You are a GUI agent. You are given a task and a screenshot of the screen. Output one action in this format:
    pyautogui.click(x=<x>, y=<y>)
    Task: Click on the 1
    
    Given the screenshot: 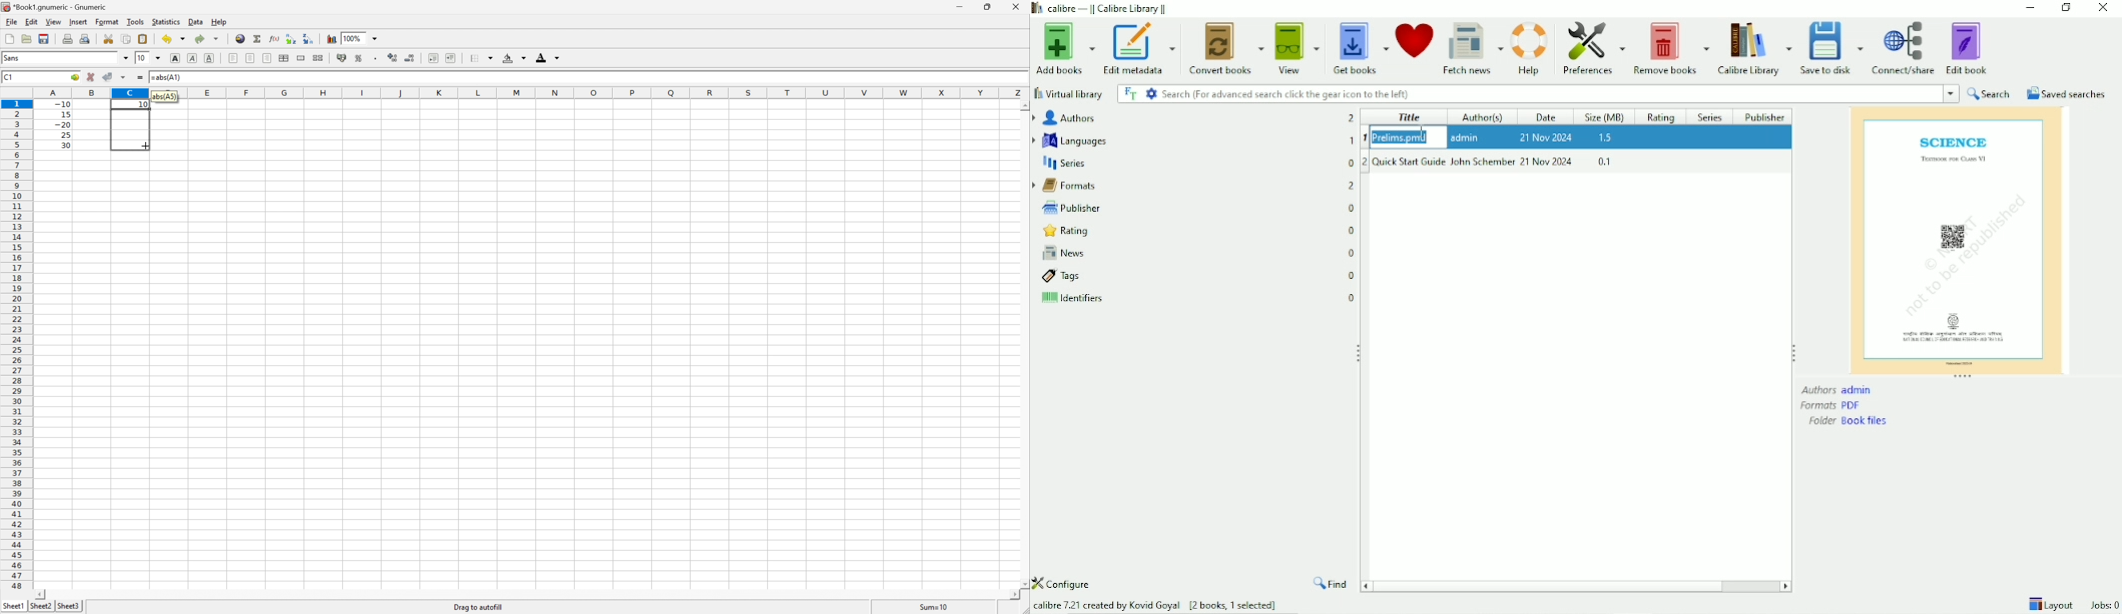 What is the action you would take?
    pyautogui.click(x=1365, y=138)
    